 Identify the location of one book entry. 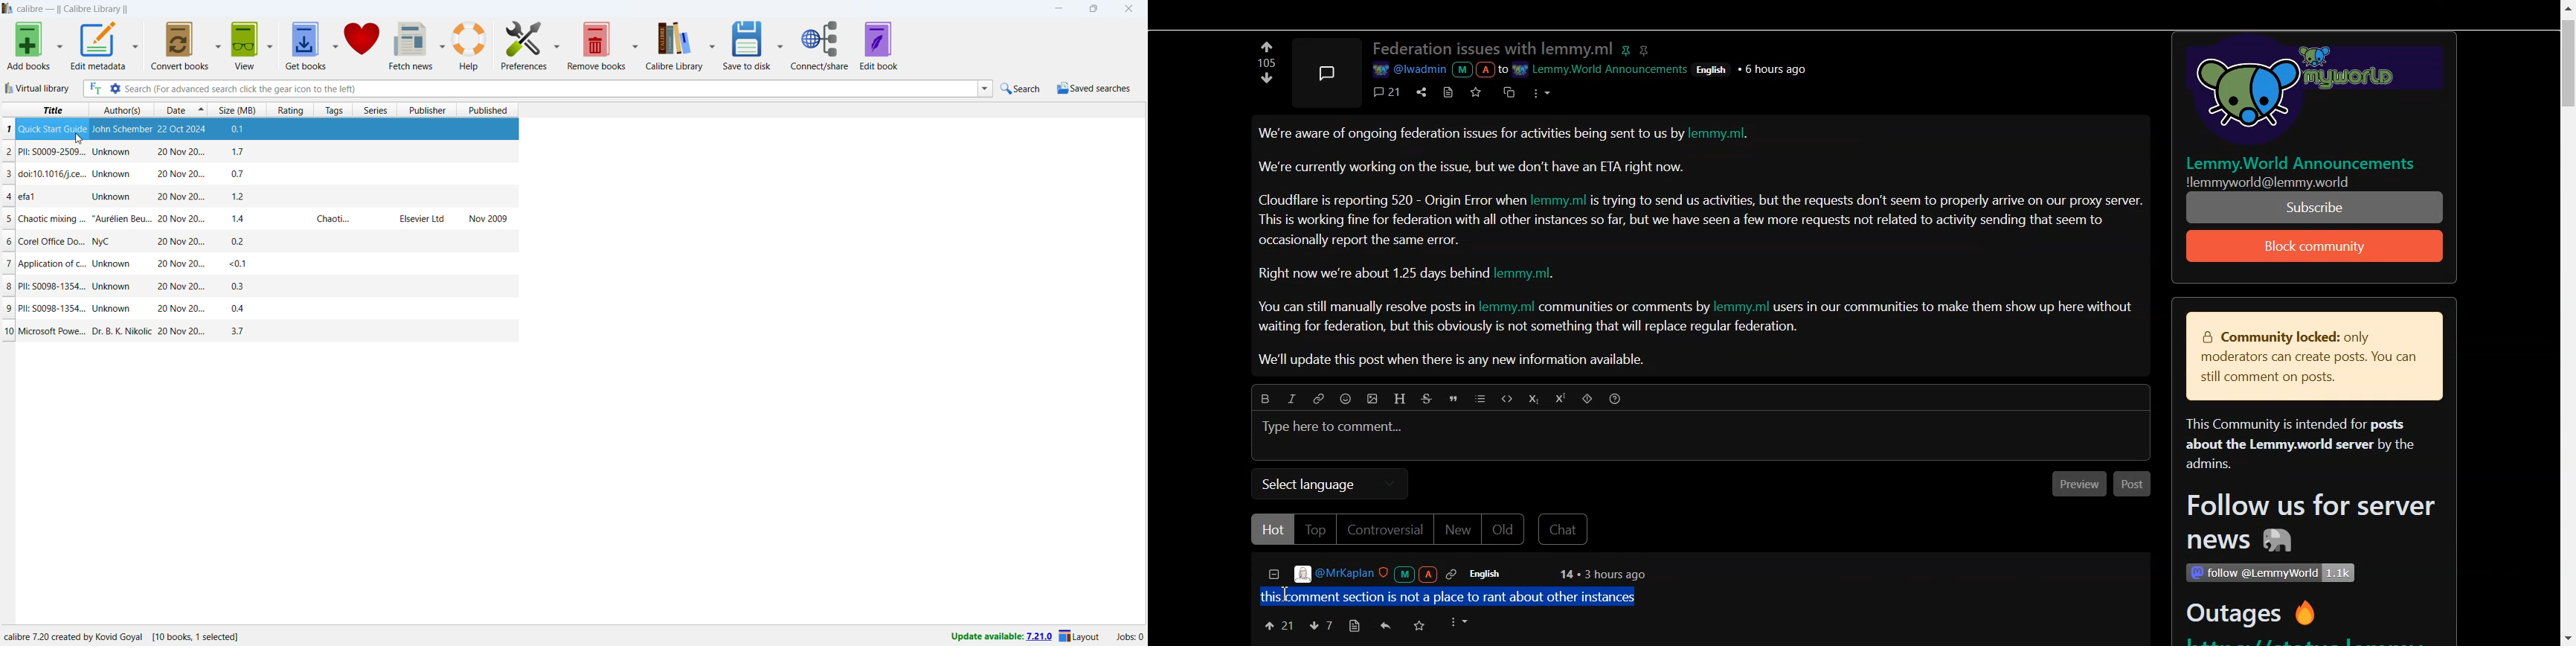
(260, 196).